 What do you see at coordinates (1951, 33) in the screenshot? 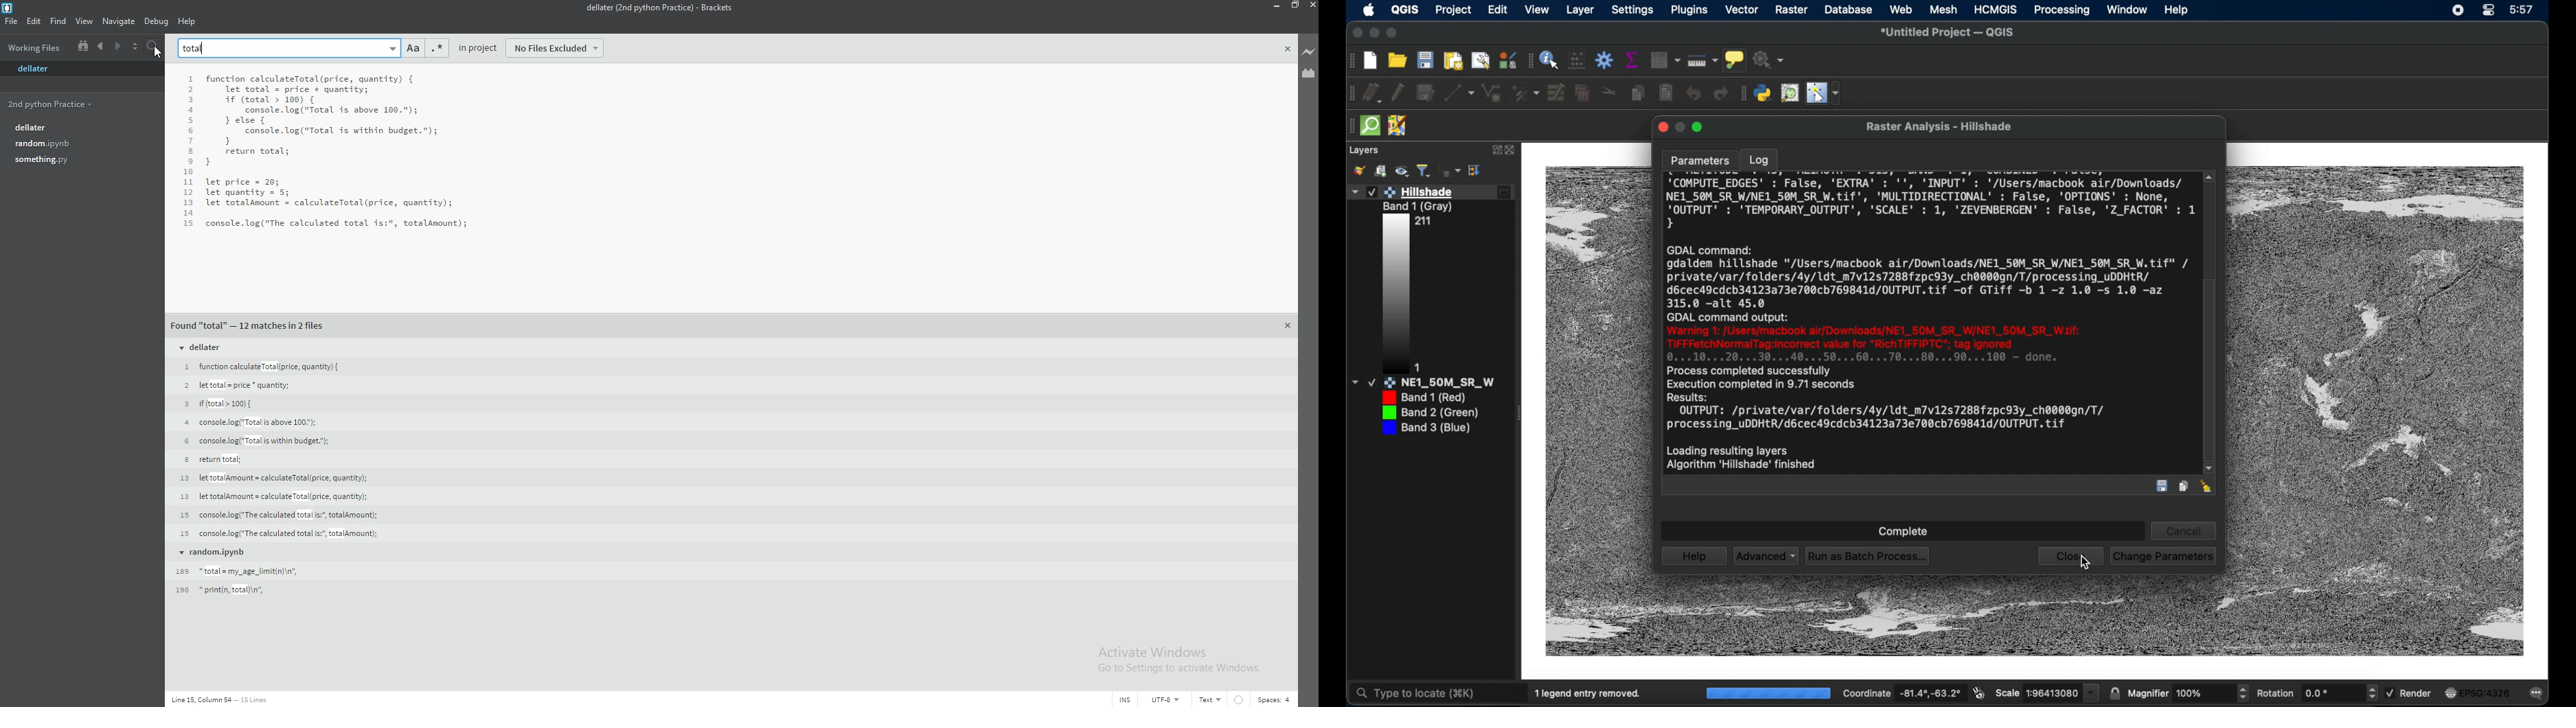
I see `untitled project - QGIS` at bounding box center [1951, 33].